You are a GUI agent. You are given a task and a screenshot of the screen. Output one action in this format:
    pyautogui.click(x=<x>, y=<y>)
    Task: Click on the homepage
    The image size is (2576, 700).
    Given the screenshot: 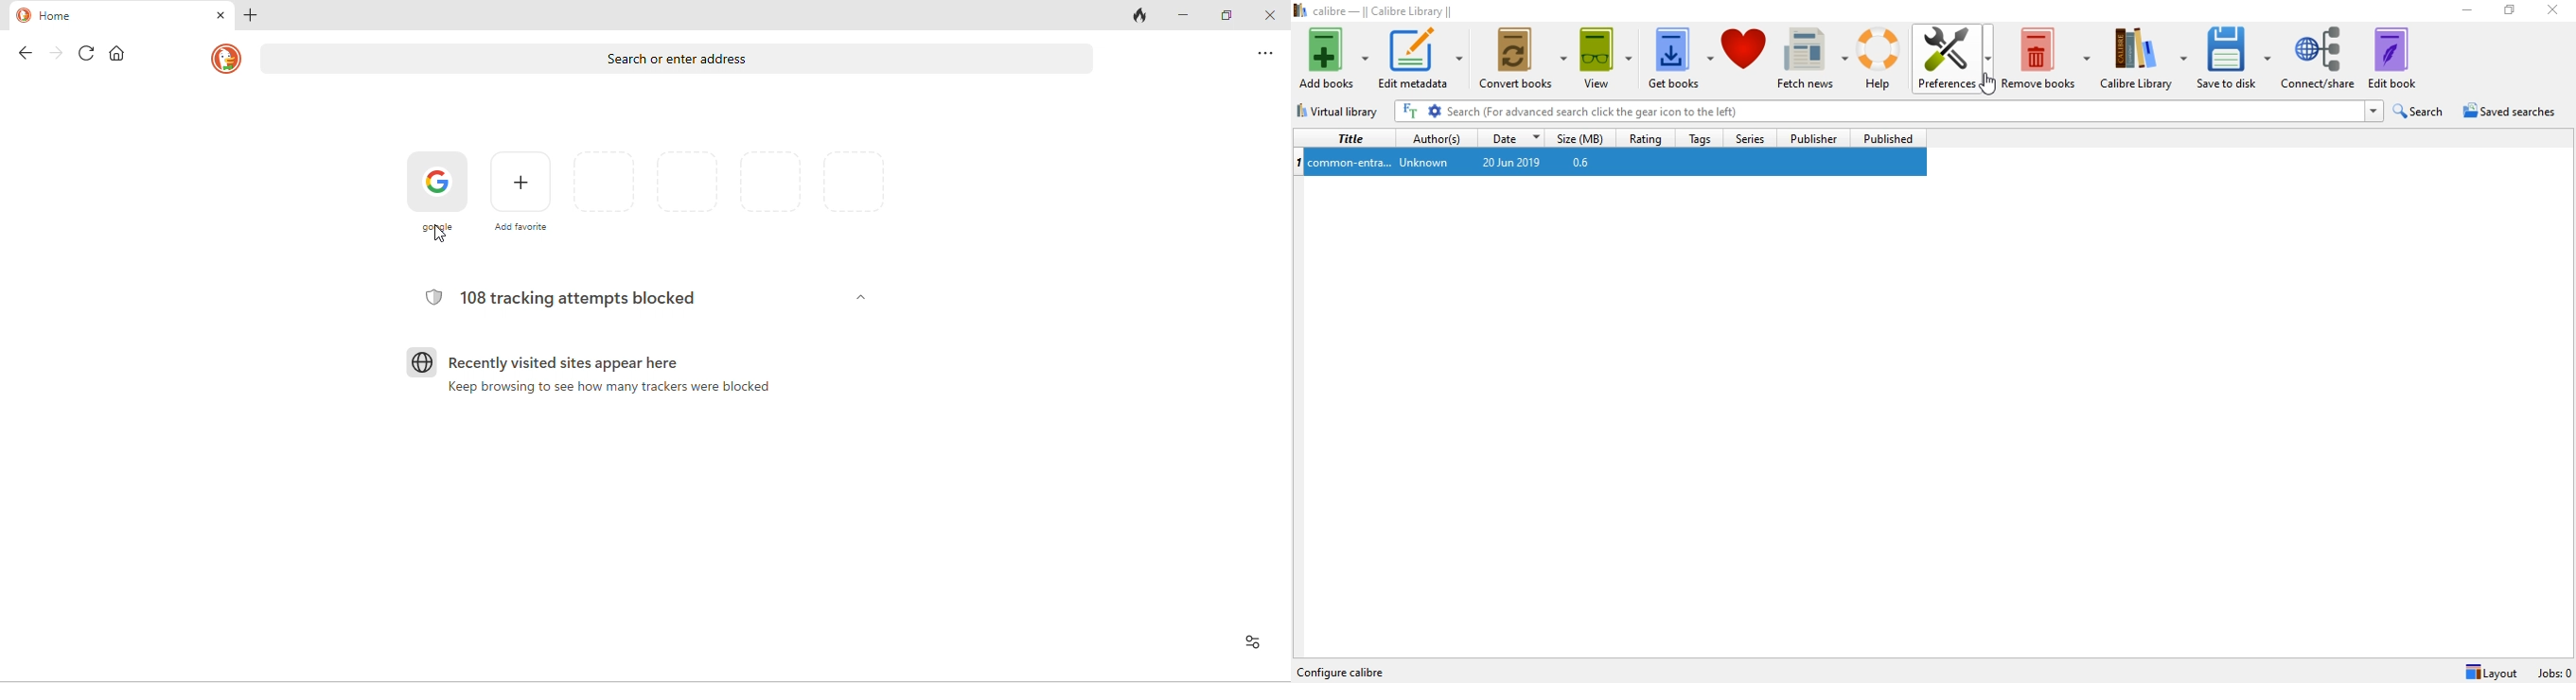 What is the action you would take?
    pyautogui.click(x=223, y=61)
    